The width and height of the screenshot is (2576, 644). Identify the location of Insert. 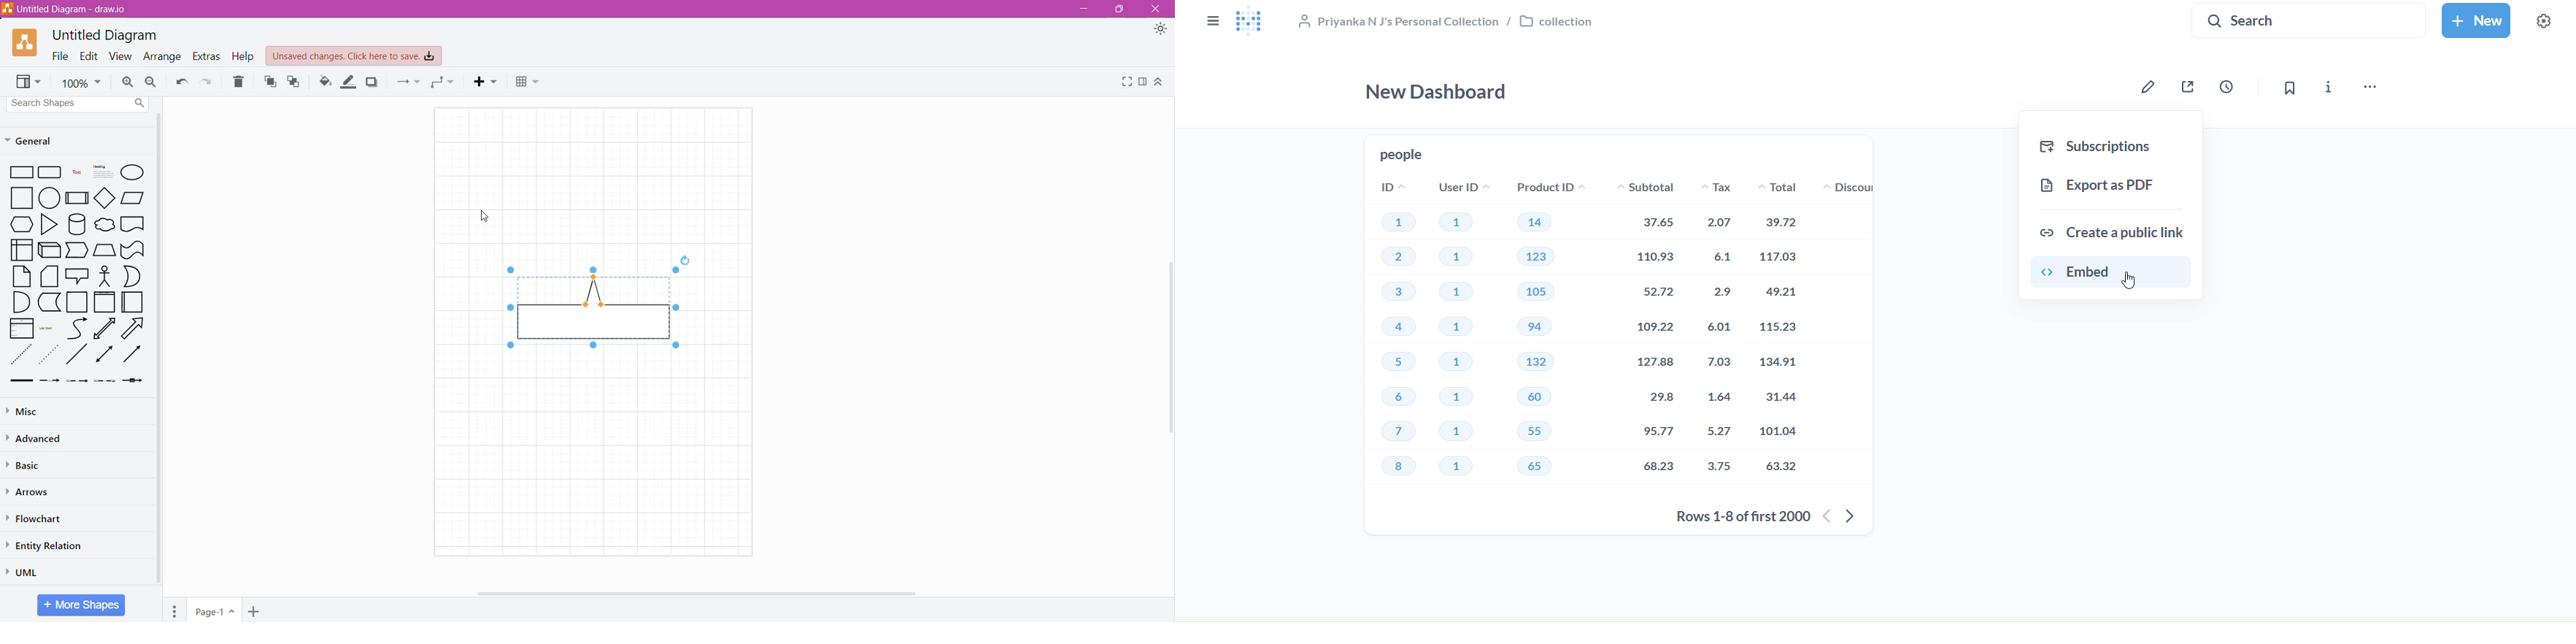
(487, 82).